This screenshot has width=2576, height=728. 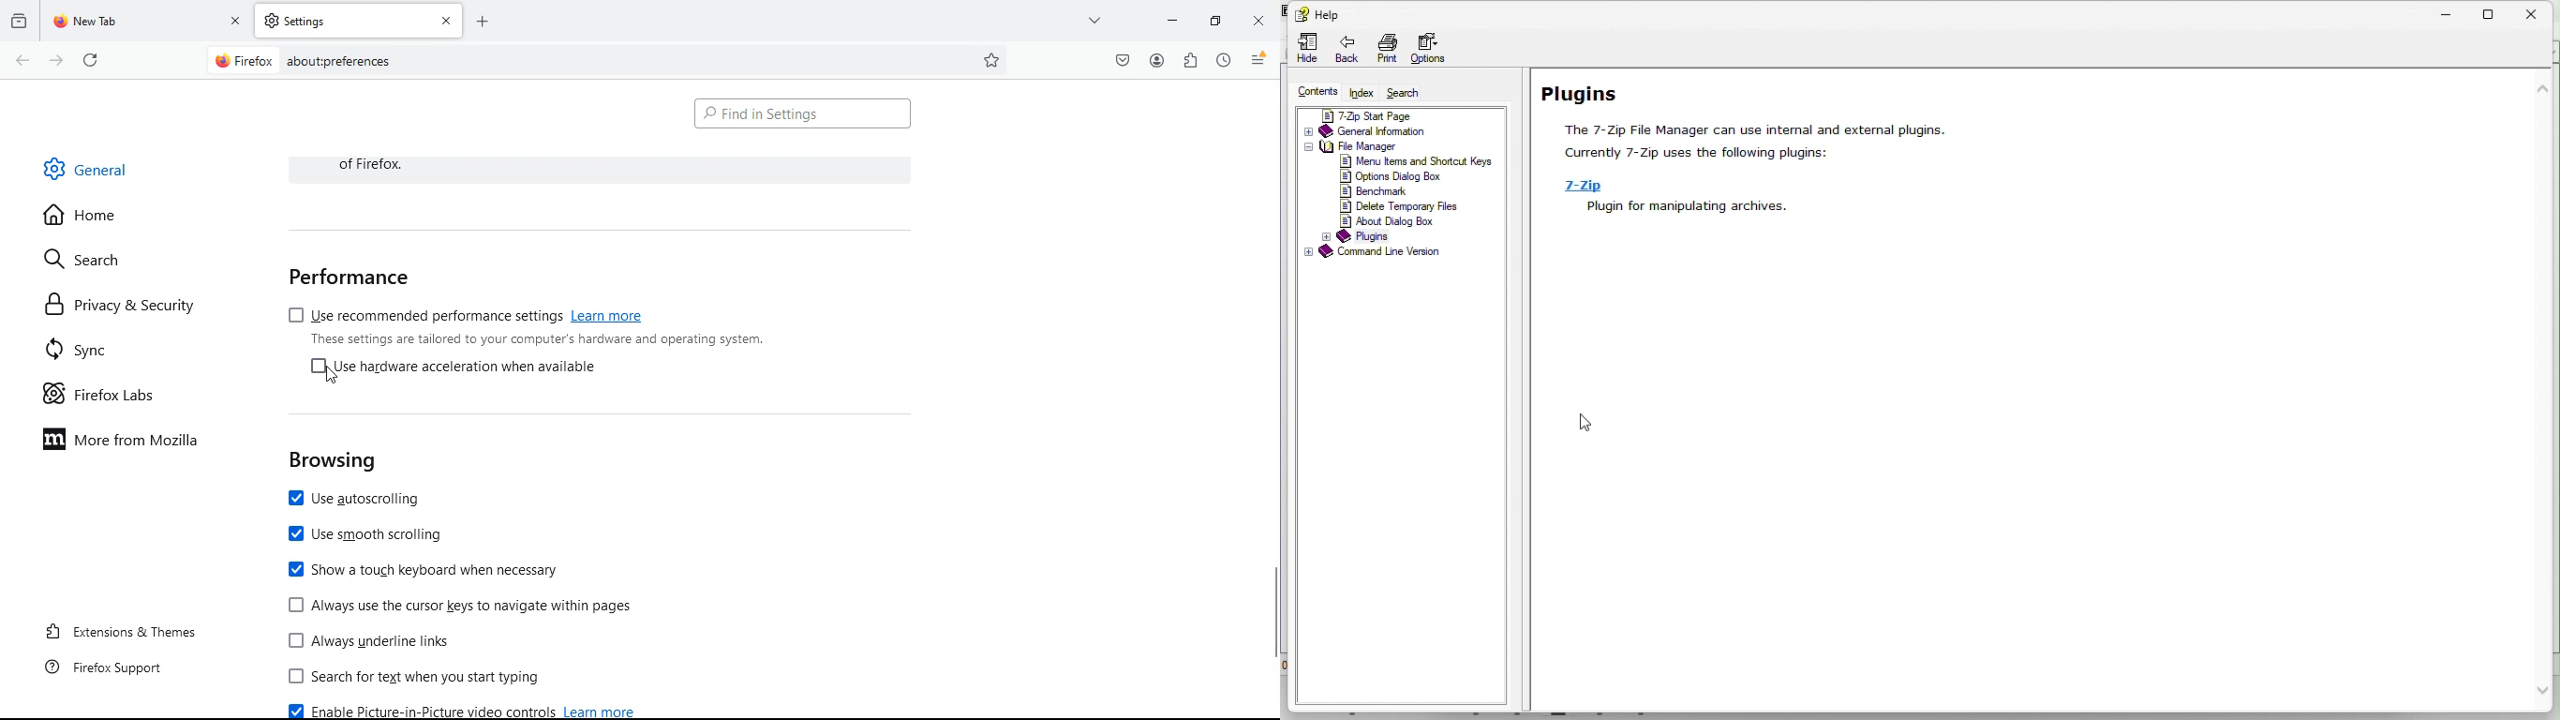 What do you see at coordinates (21, 61) in the screenshot?
I see `back` at bounding box center [21, 61].